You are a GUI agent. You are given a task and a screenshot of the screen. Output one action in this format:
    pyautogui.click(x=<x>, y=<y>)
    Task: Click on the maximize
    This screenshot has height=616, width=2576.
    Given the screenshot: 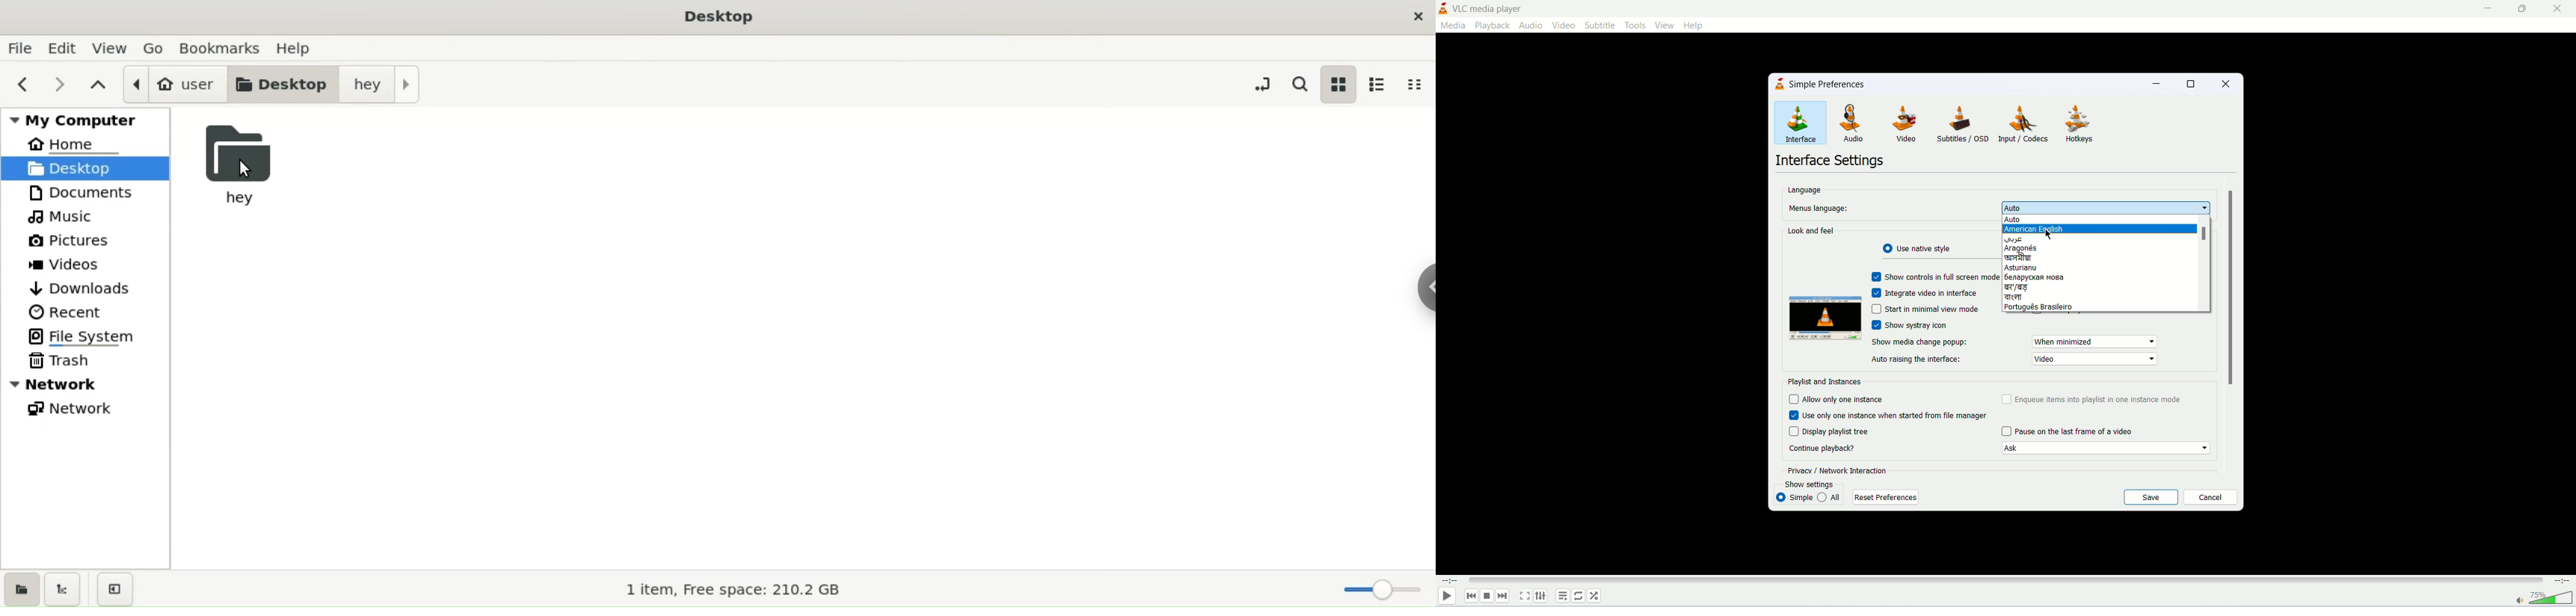 What is the action you would take?
    pyautogui.click(x=2524, y=9)
    